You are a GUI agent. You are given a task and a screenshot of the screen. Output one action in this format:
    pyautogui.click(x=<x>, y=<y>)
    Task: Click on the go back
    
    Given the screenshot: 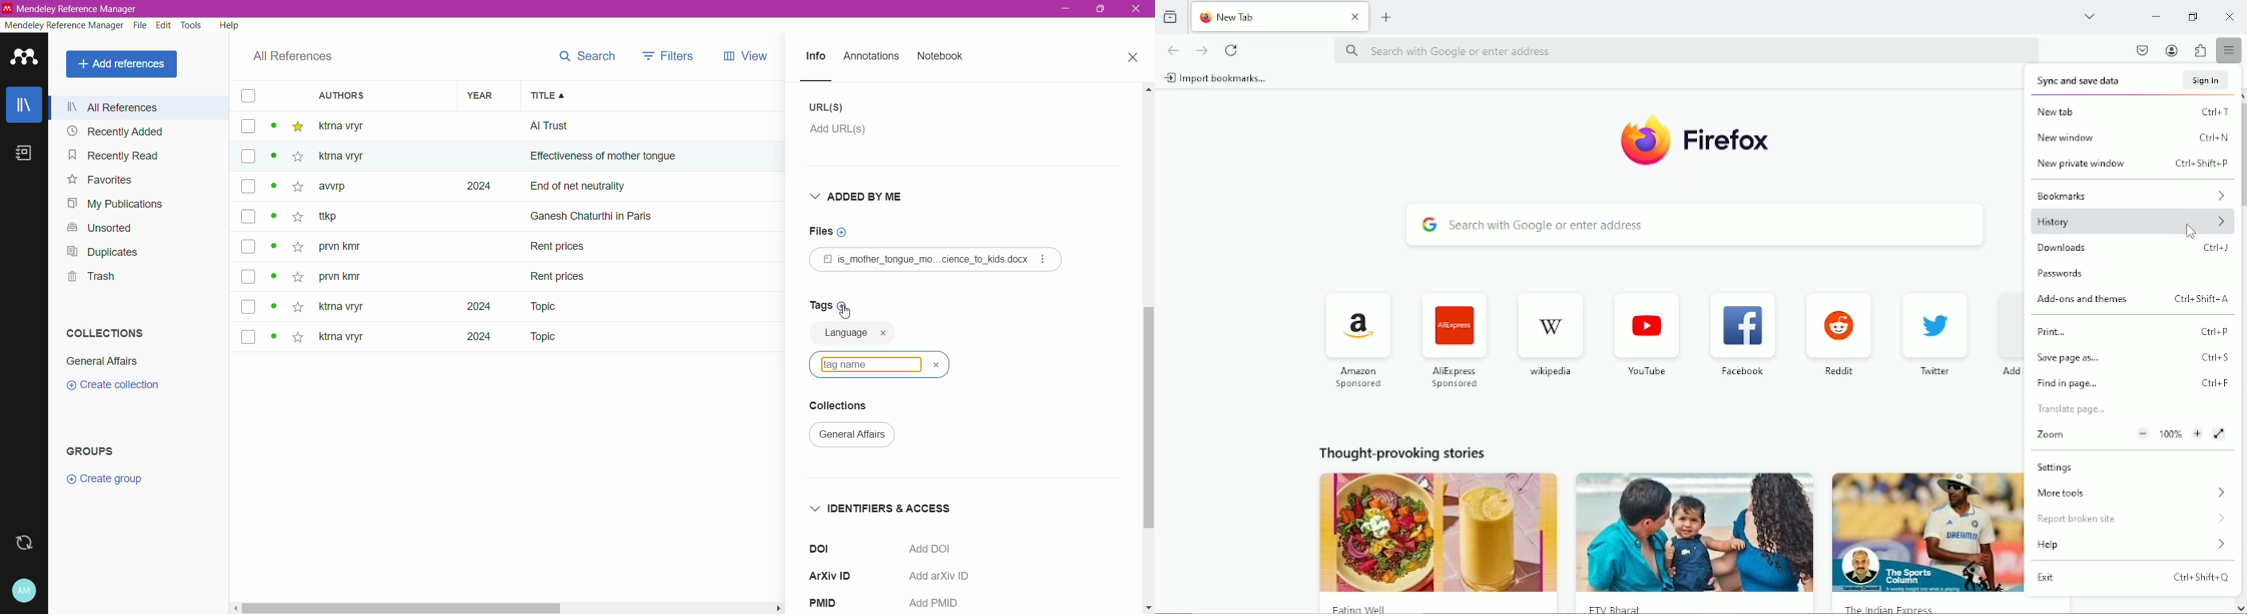 What is the action you would take?
    pyautogui.click(x=1173, y=50)
    